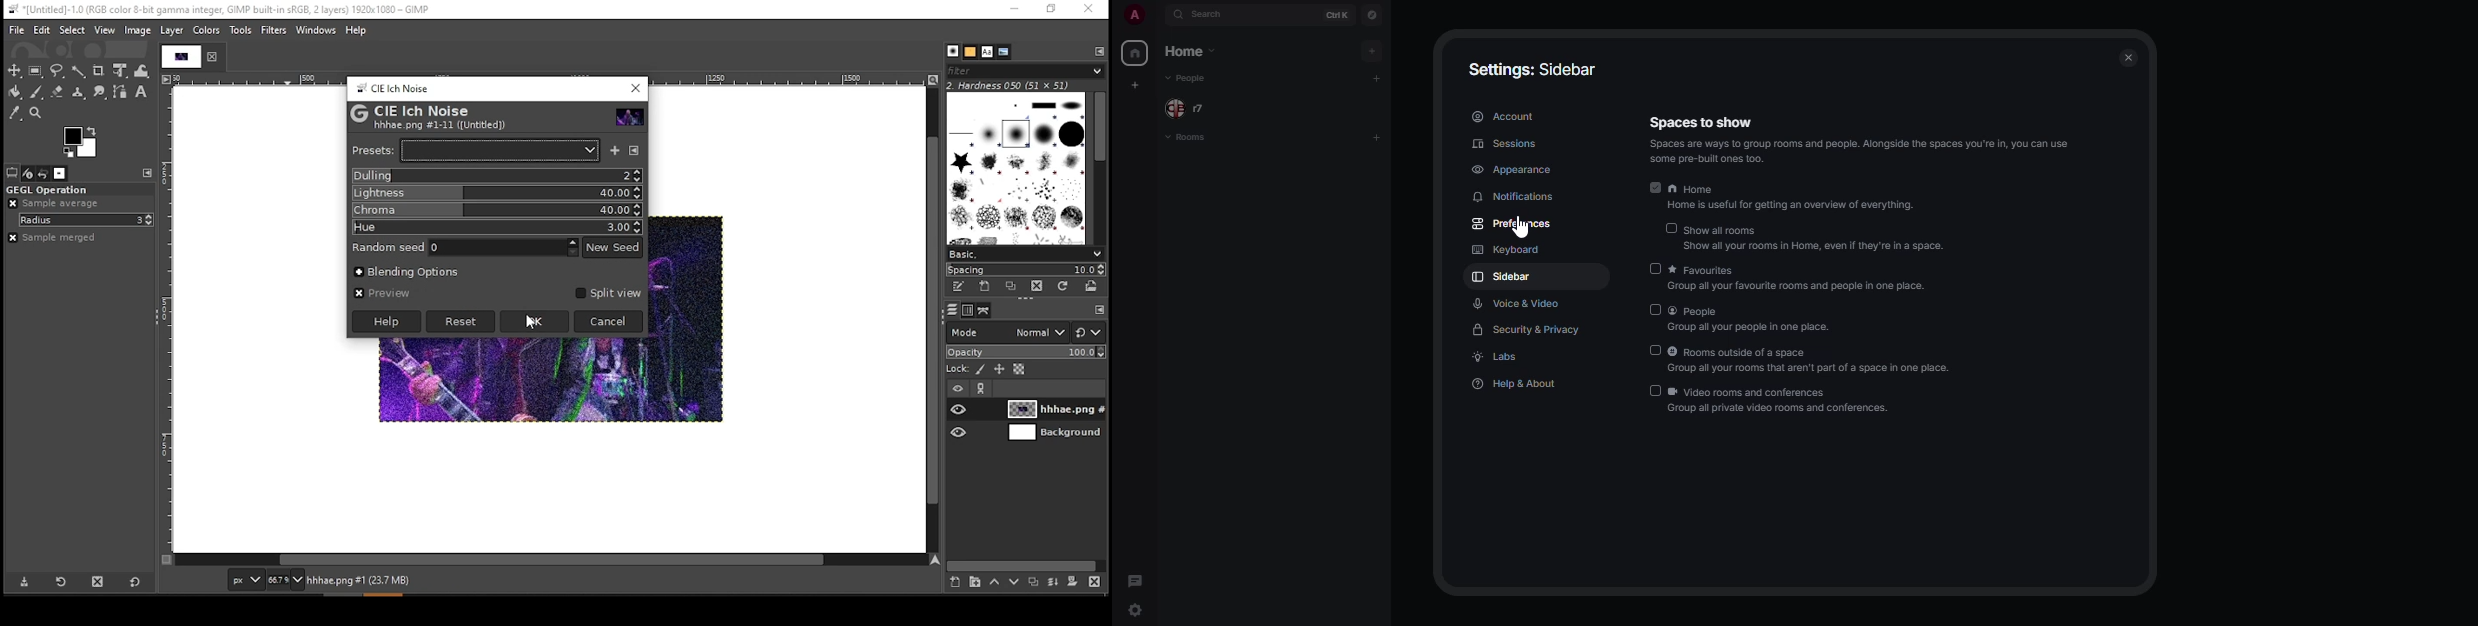 The width and height of the screenshot is (2492, 644). Describe the element at coordinates (1816, 238) in the screenshot. I see `show all rooms` at that location.